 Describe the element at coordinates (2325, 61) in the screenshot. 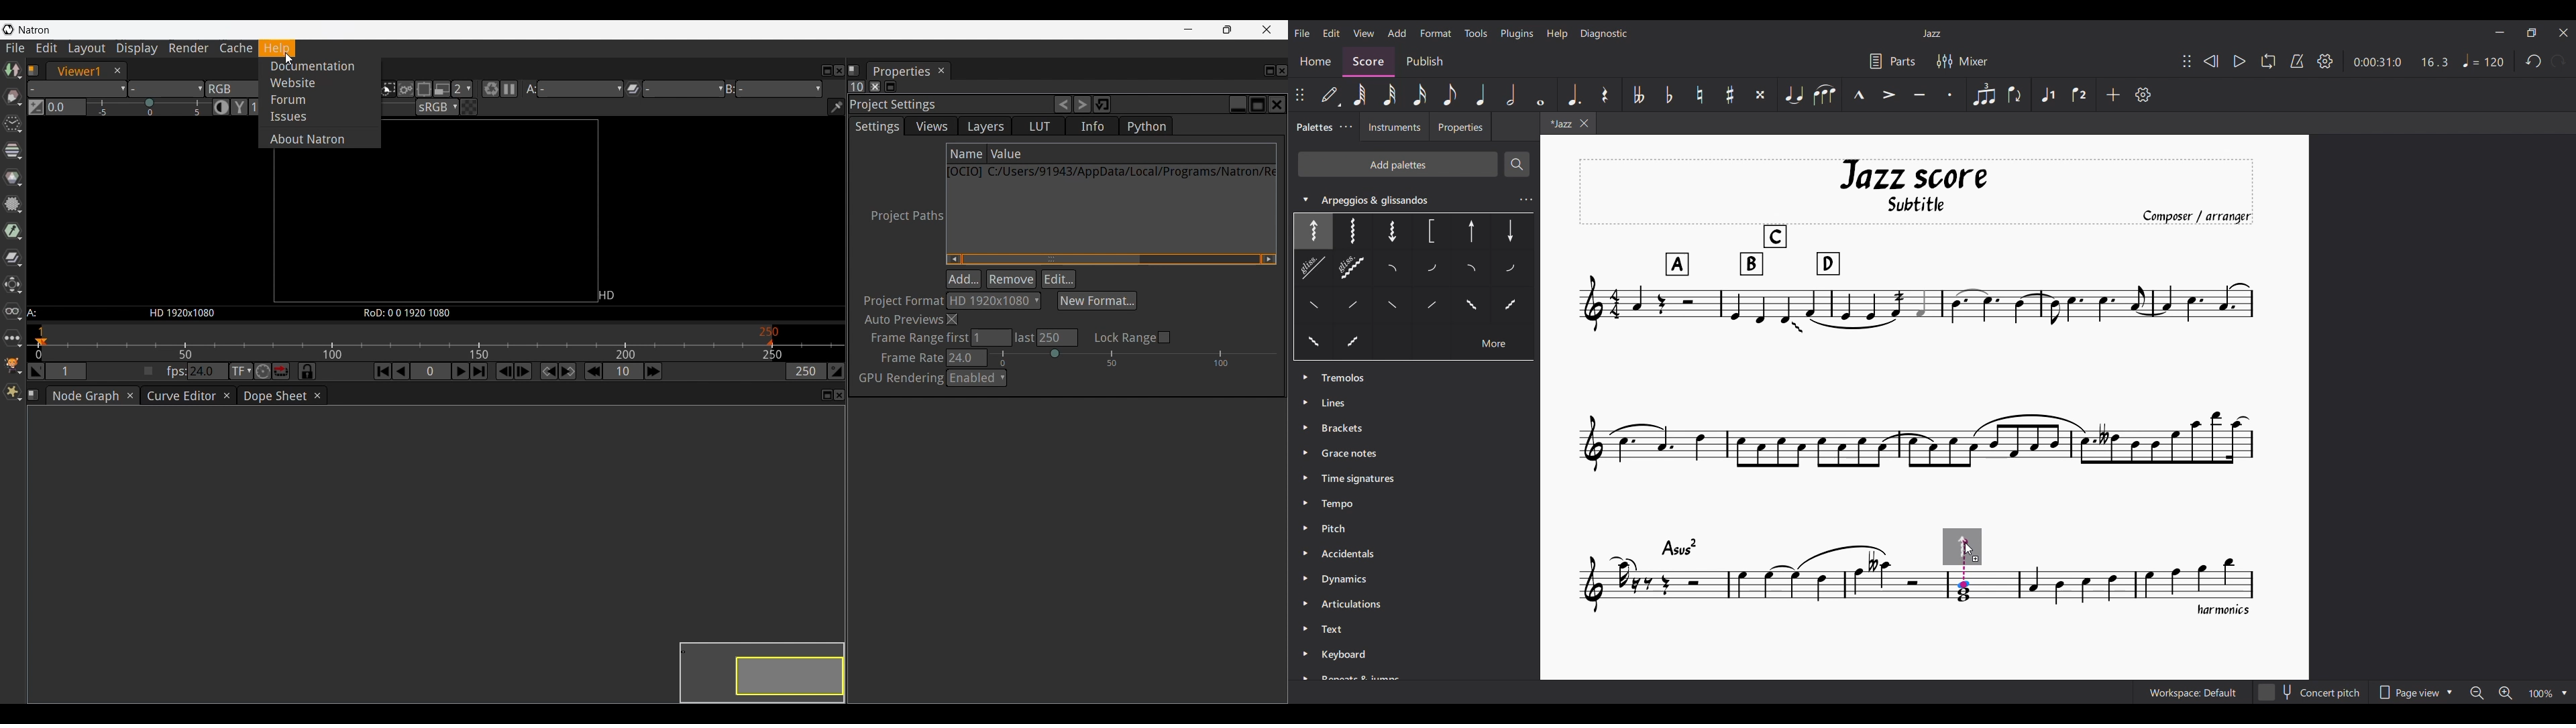

I see `Settings` at that location.